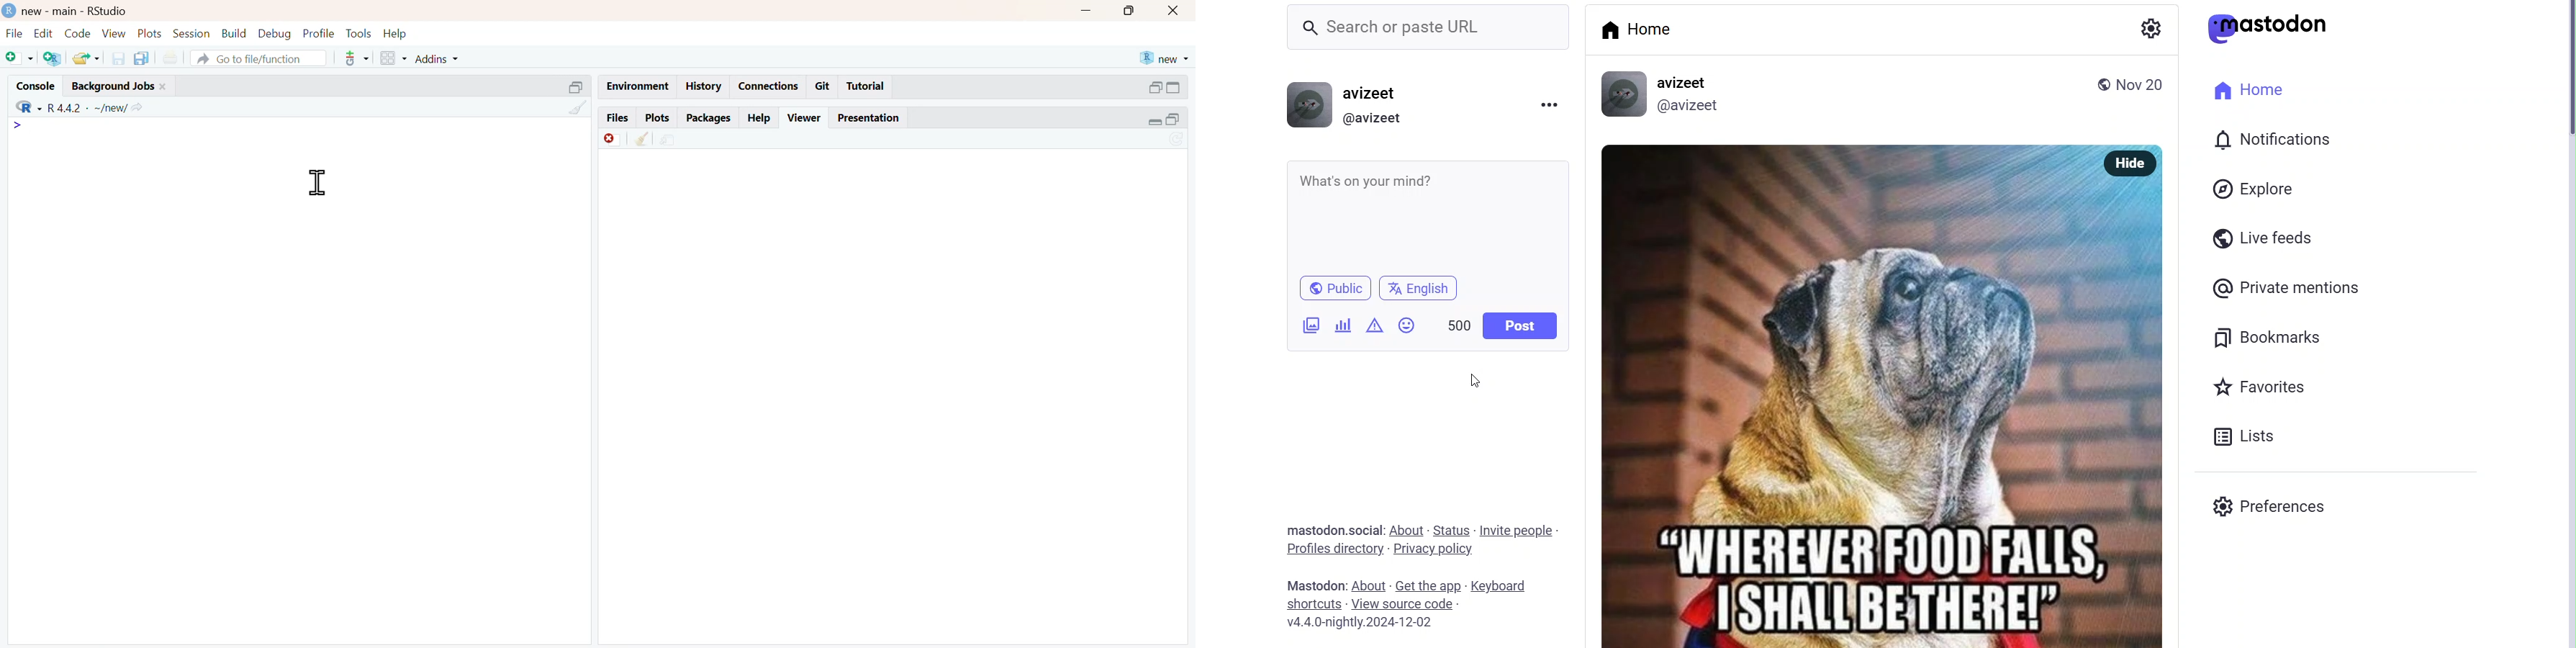 This screenshot has height=672, width=2576. What do you see at coordinates (31, 83) in the screenshot?
I see `Console` at bounding box center [31, 83].